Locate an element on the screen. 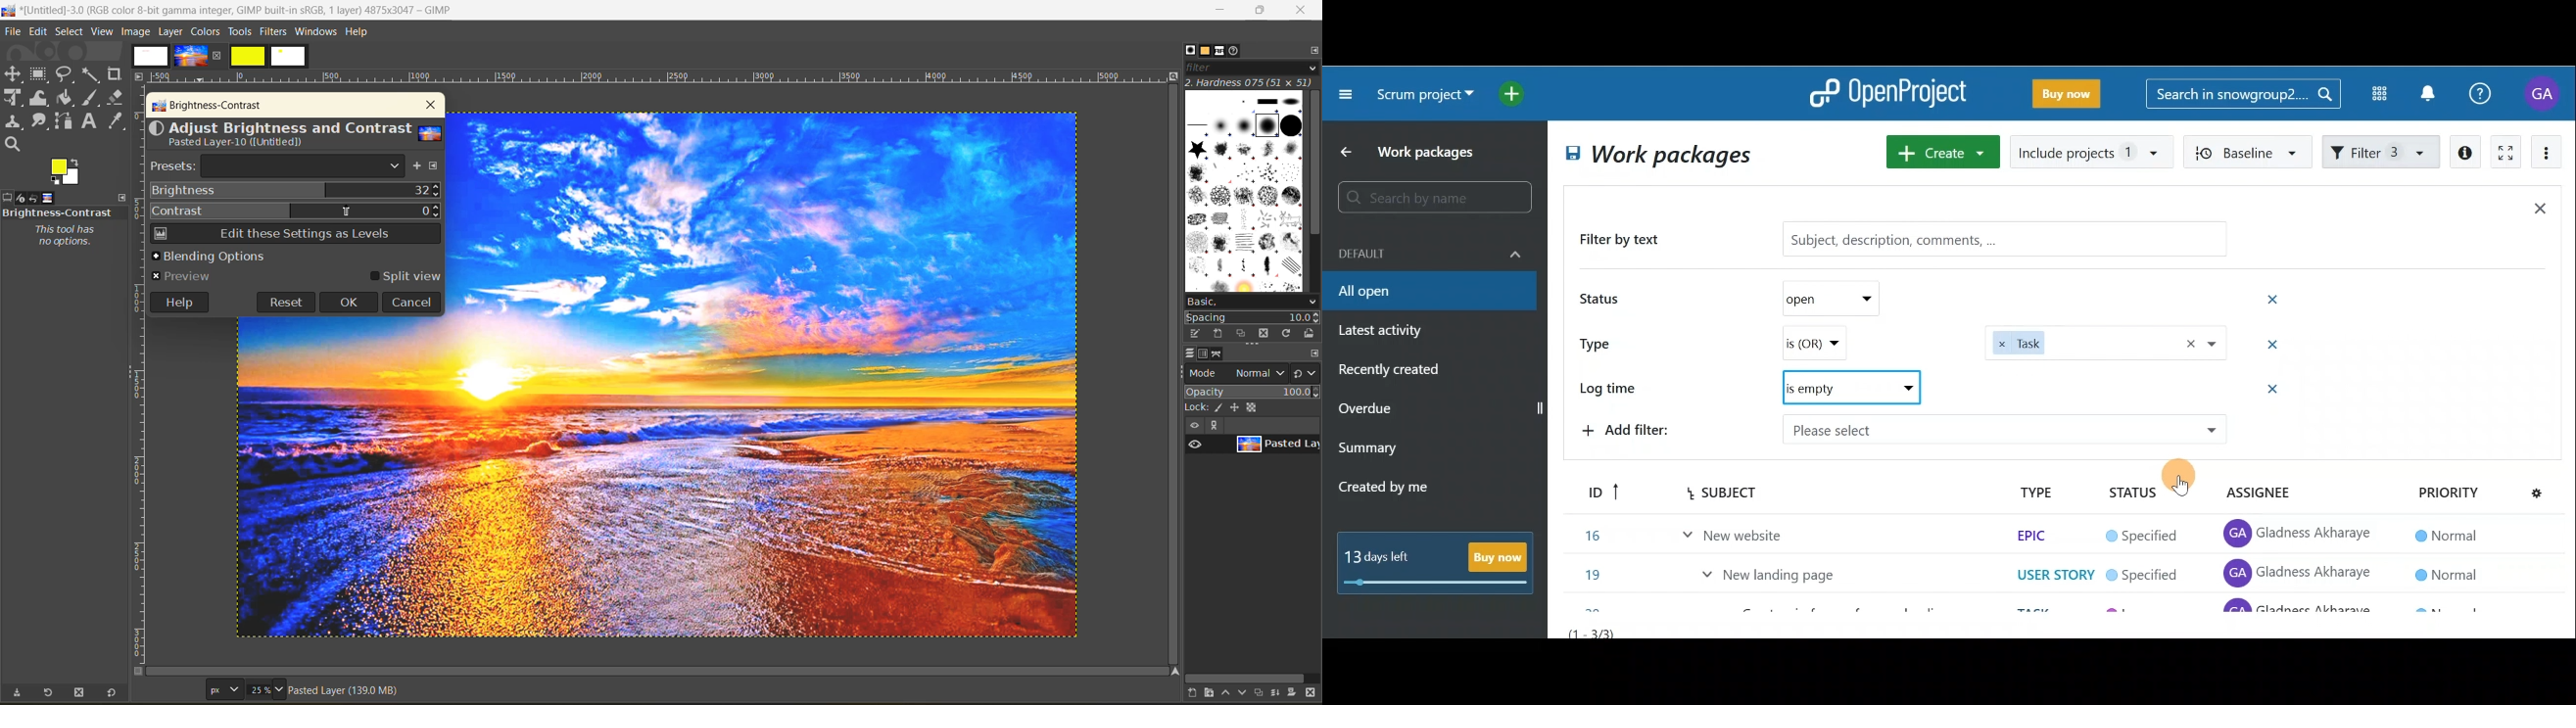 This screenshot has width=2576, height=728. contrast is located at coordinates (295, 209).